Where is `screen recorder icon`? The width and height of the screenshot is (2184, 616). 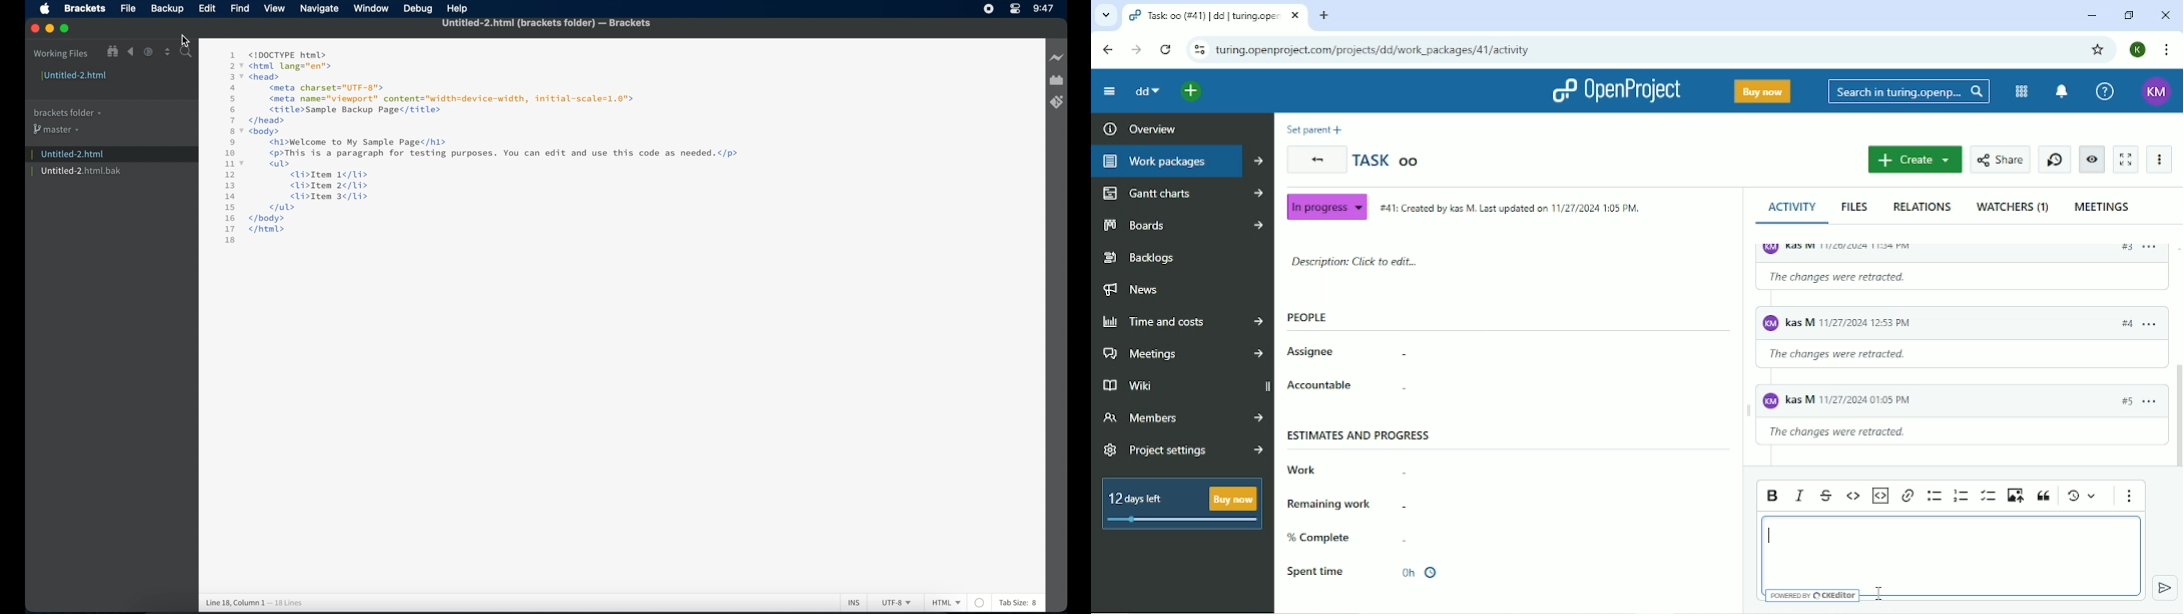 screen recorder icon is located at coordinates (989, 9).